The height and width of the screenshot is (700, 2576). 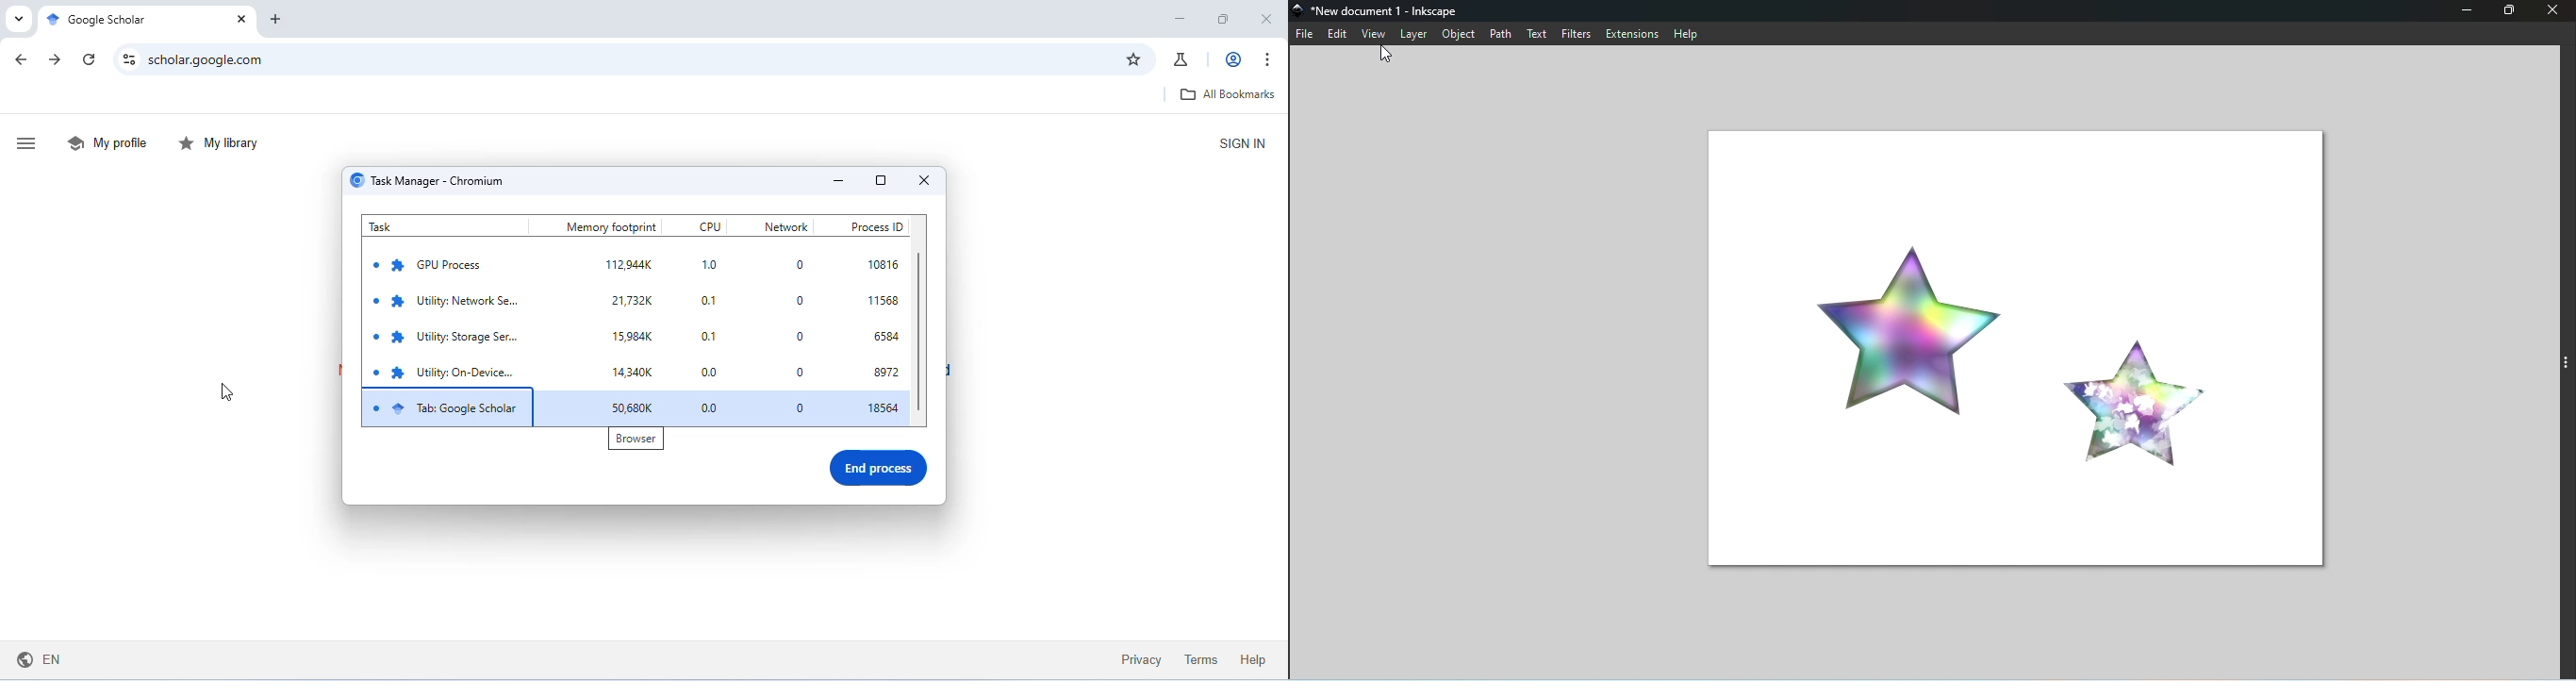 I want to click on help, so click(x=1252, y=659).